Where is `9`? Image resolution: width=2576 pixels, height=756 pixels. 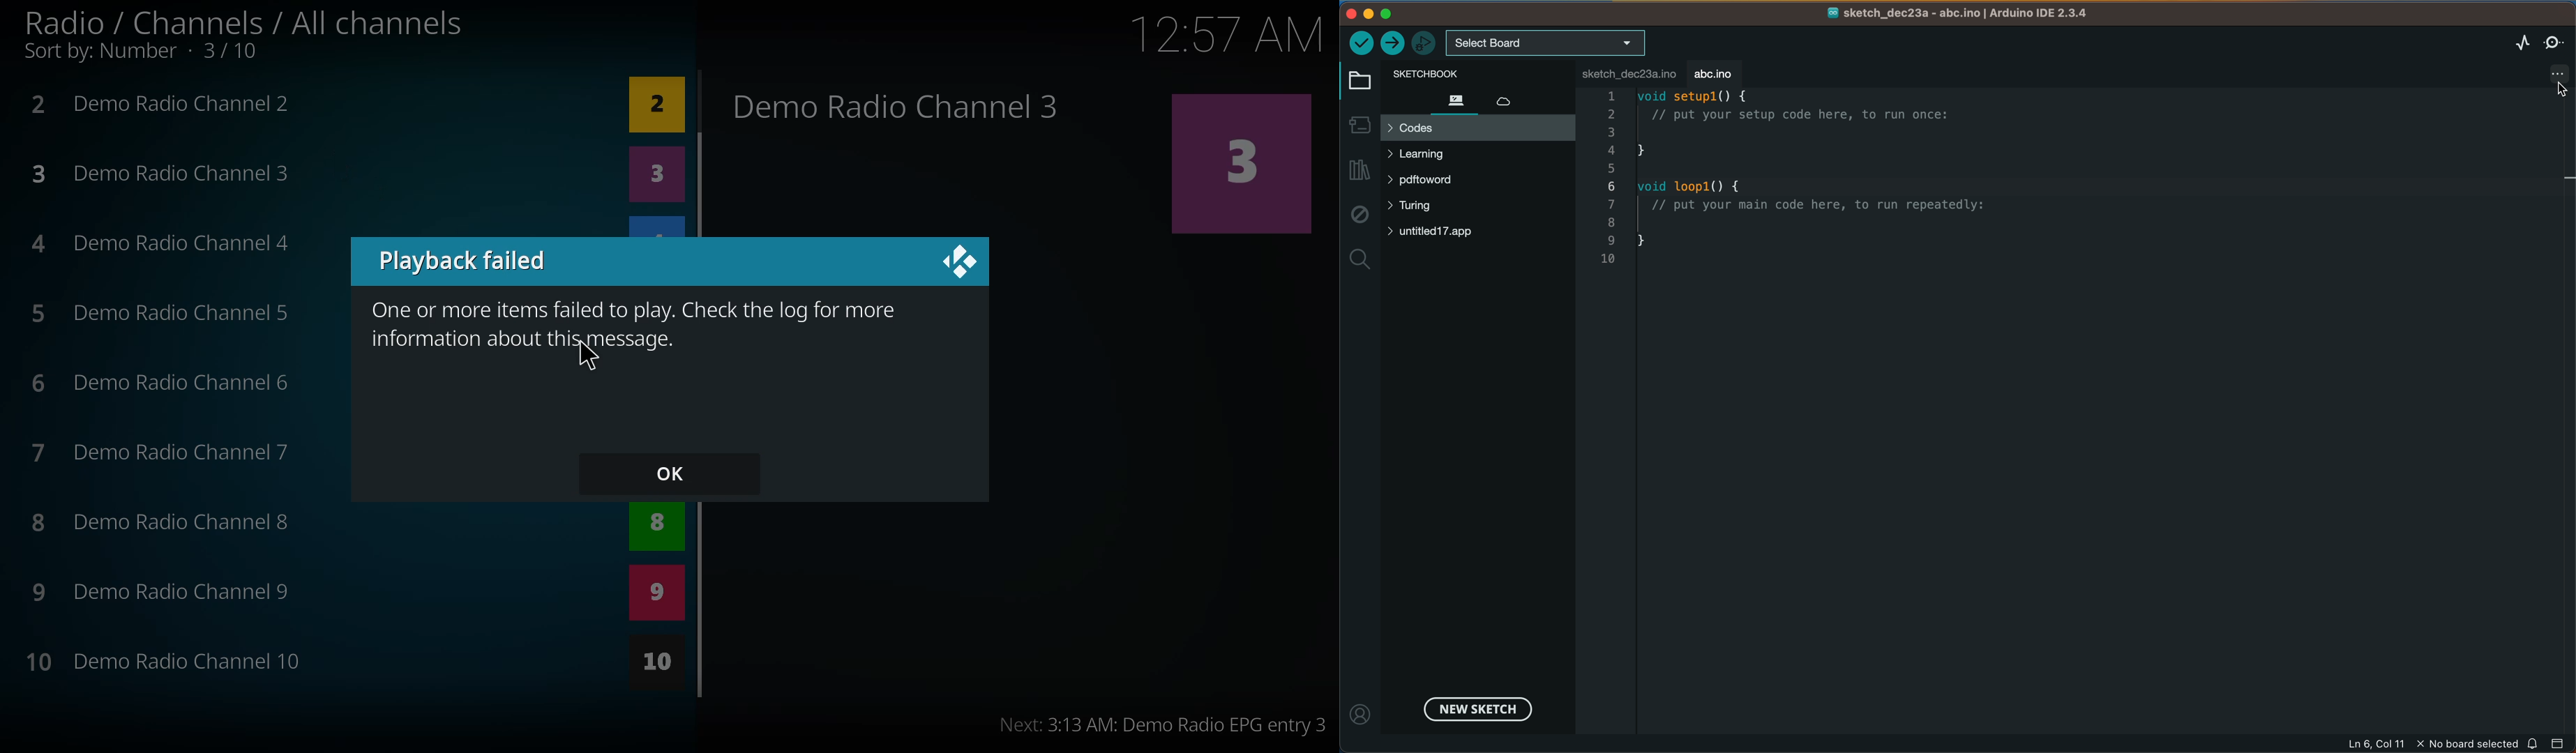
9 is located at coordinates (654, 594).